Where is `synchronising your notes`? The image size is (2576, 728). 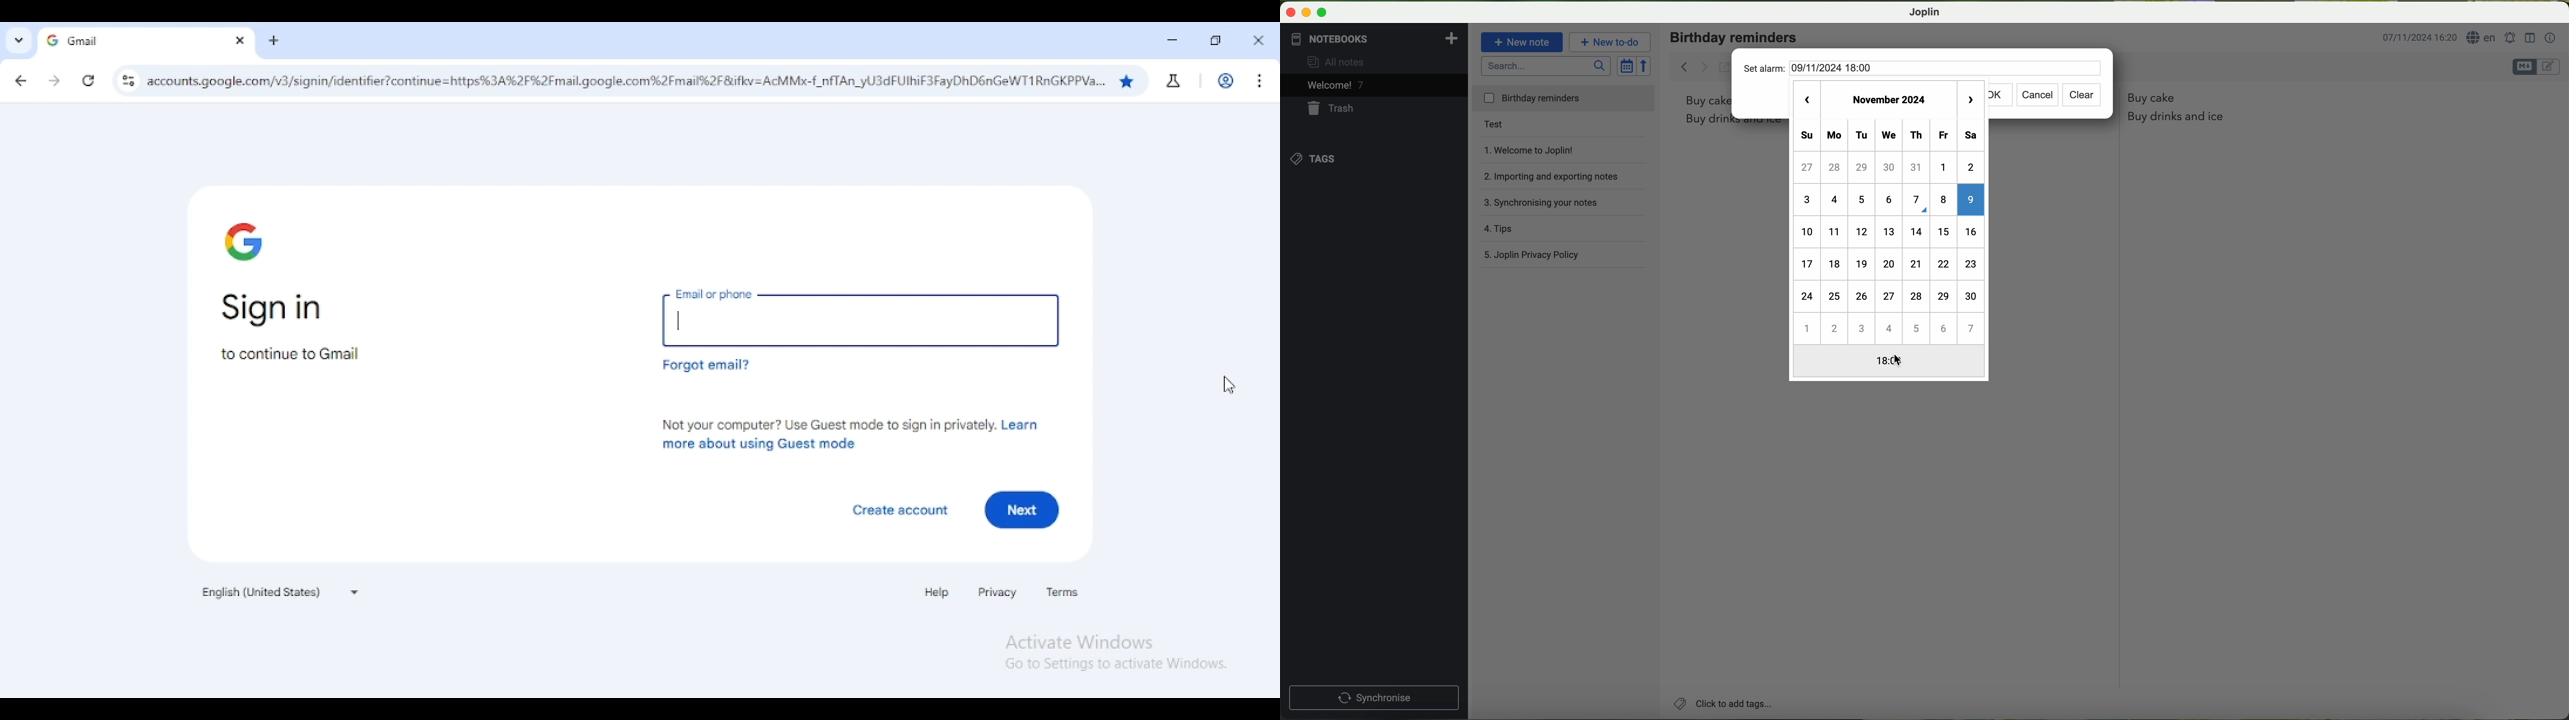
synchronising your notes is located at coordinates (1549, 201).